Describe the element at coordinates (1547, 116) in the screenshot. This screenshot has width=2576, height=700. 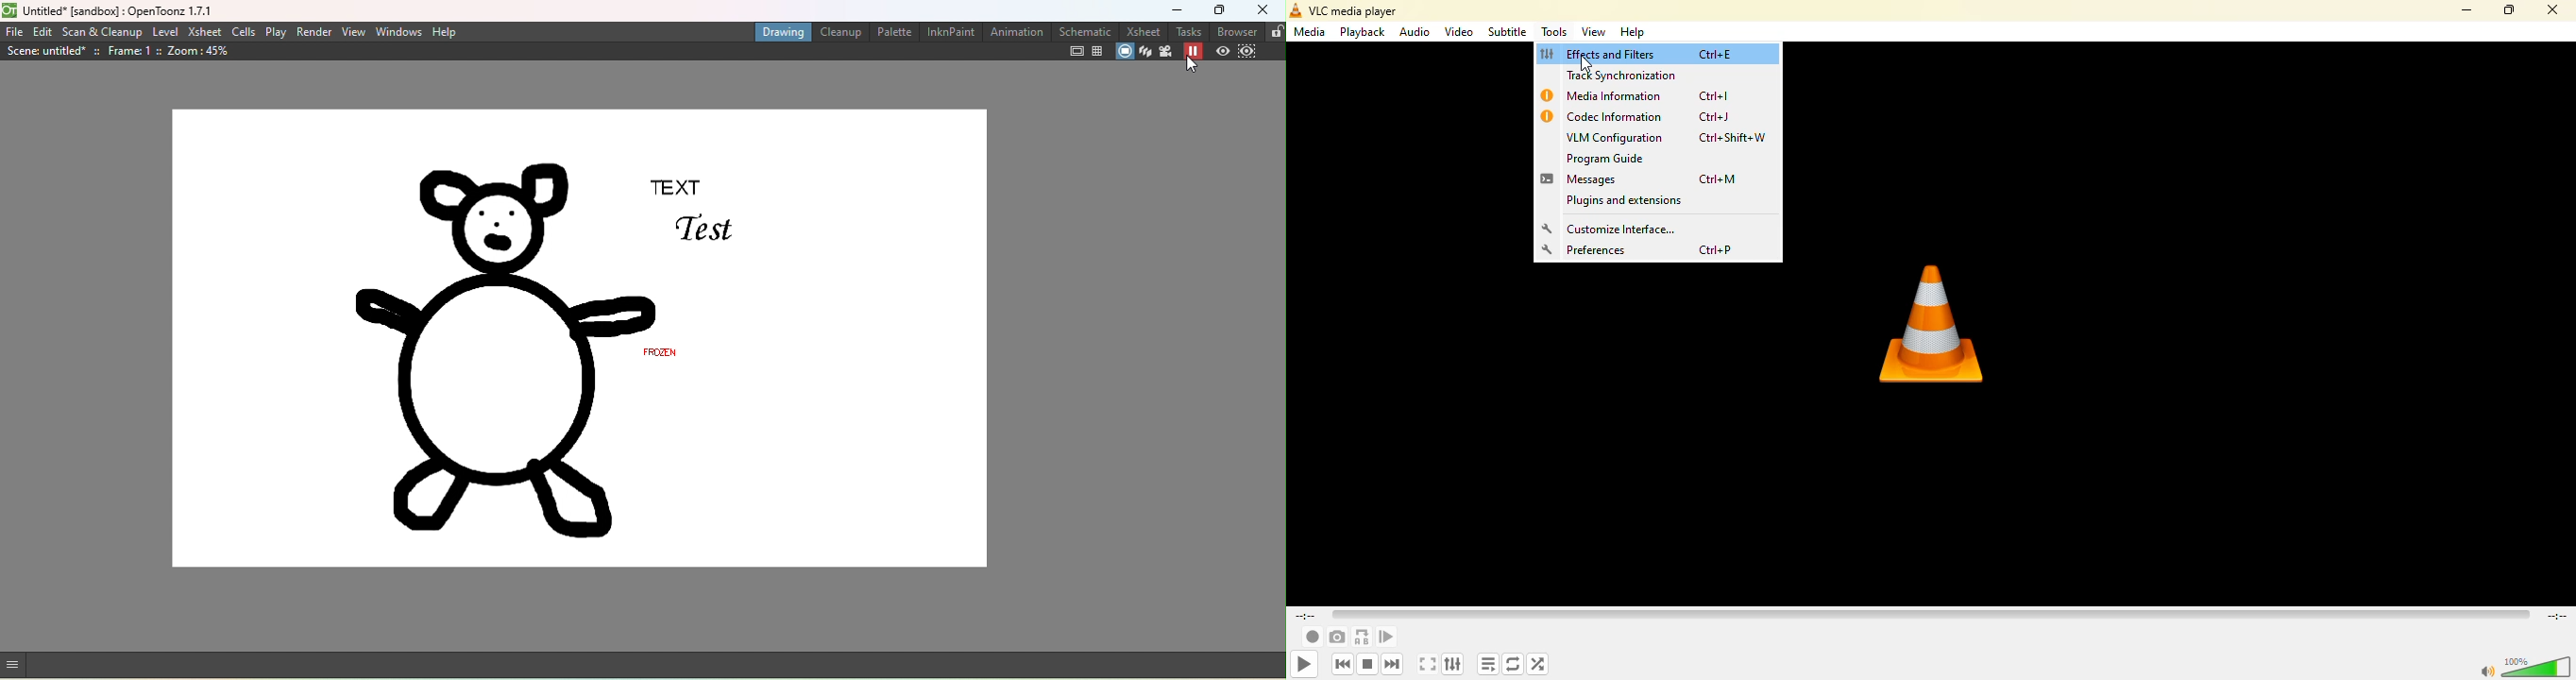
I see `info` at that location.